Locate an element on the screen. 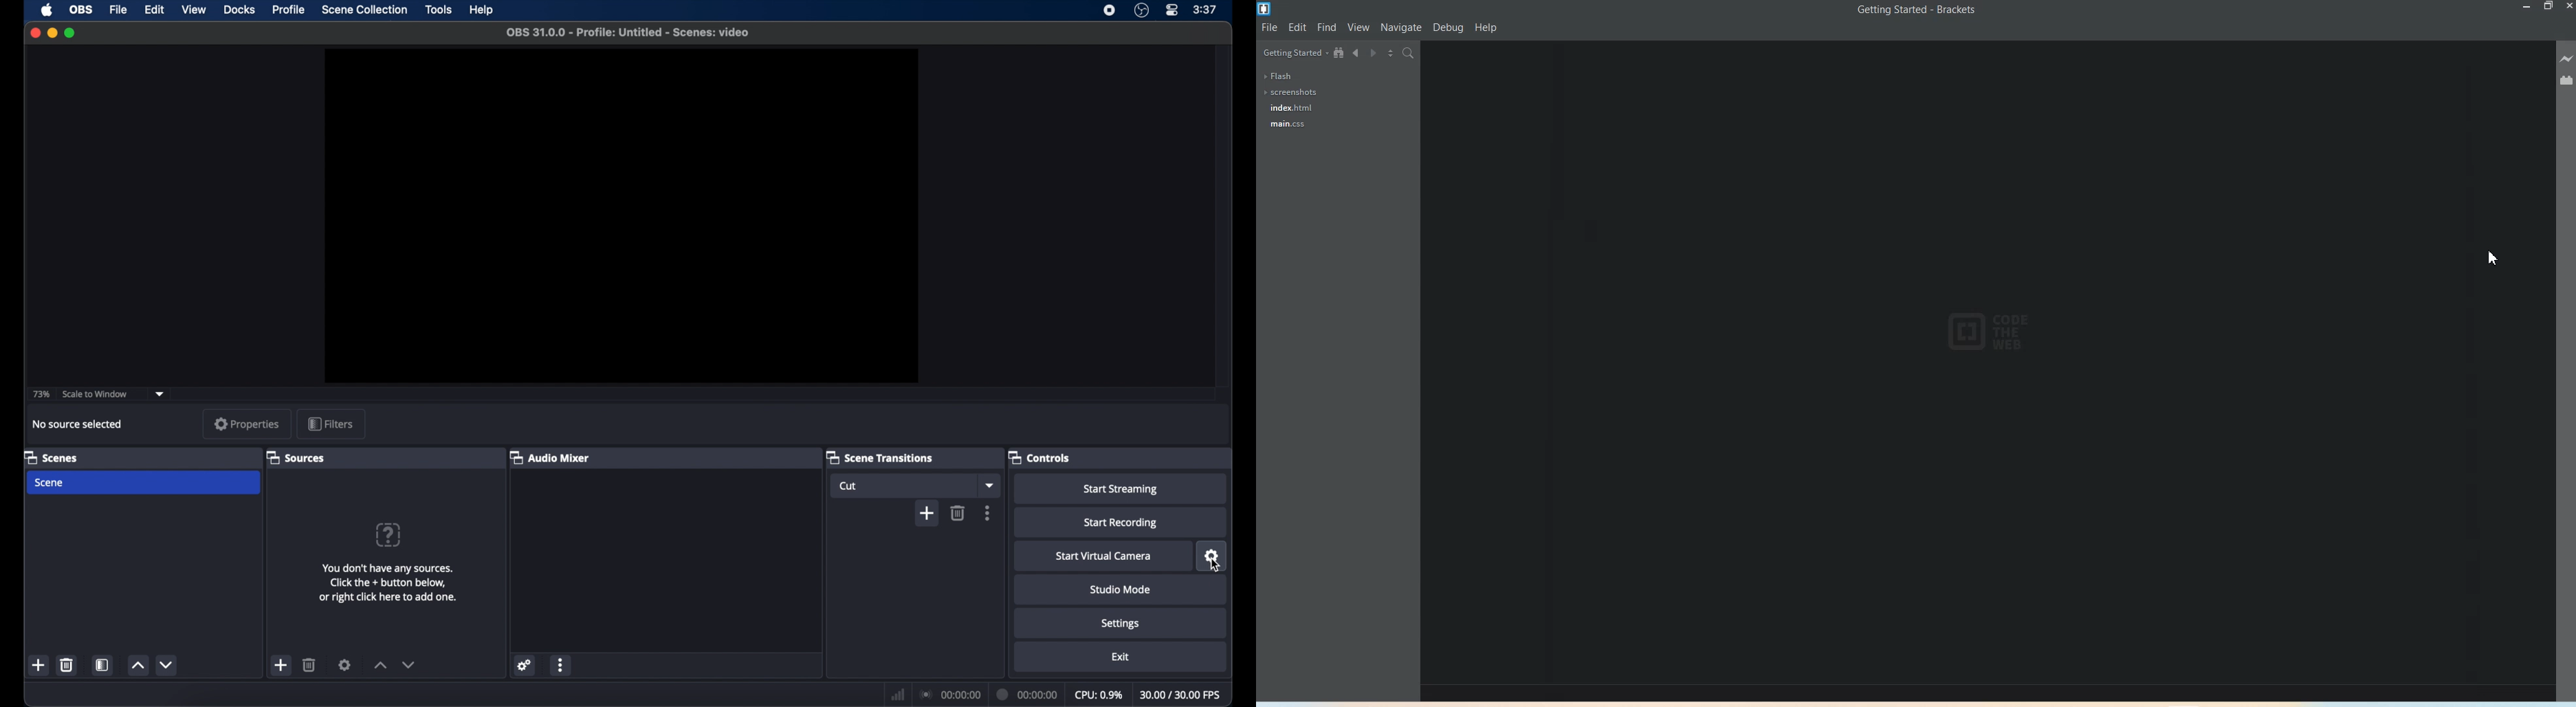 This screenshot has height=728, width=2576. dropdown is located at coordinates (160, 393).